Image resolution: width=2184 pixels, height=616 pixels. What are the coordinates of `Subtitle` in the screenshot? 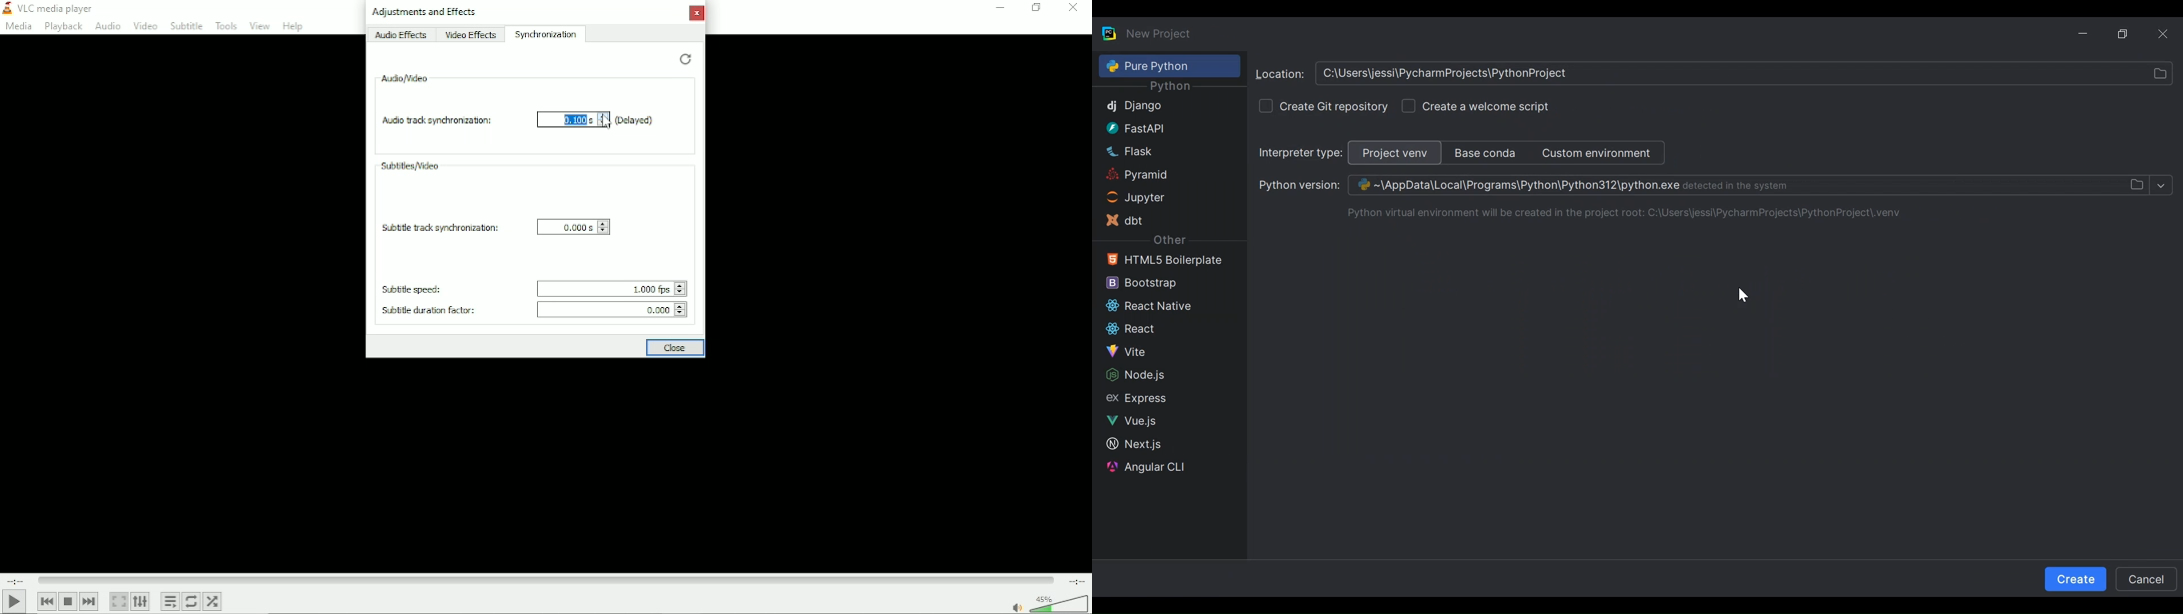 It's located at (186, 25).